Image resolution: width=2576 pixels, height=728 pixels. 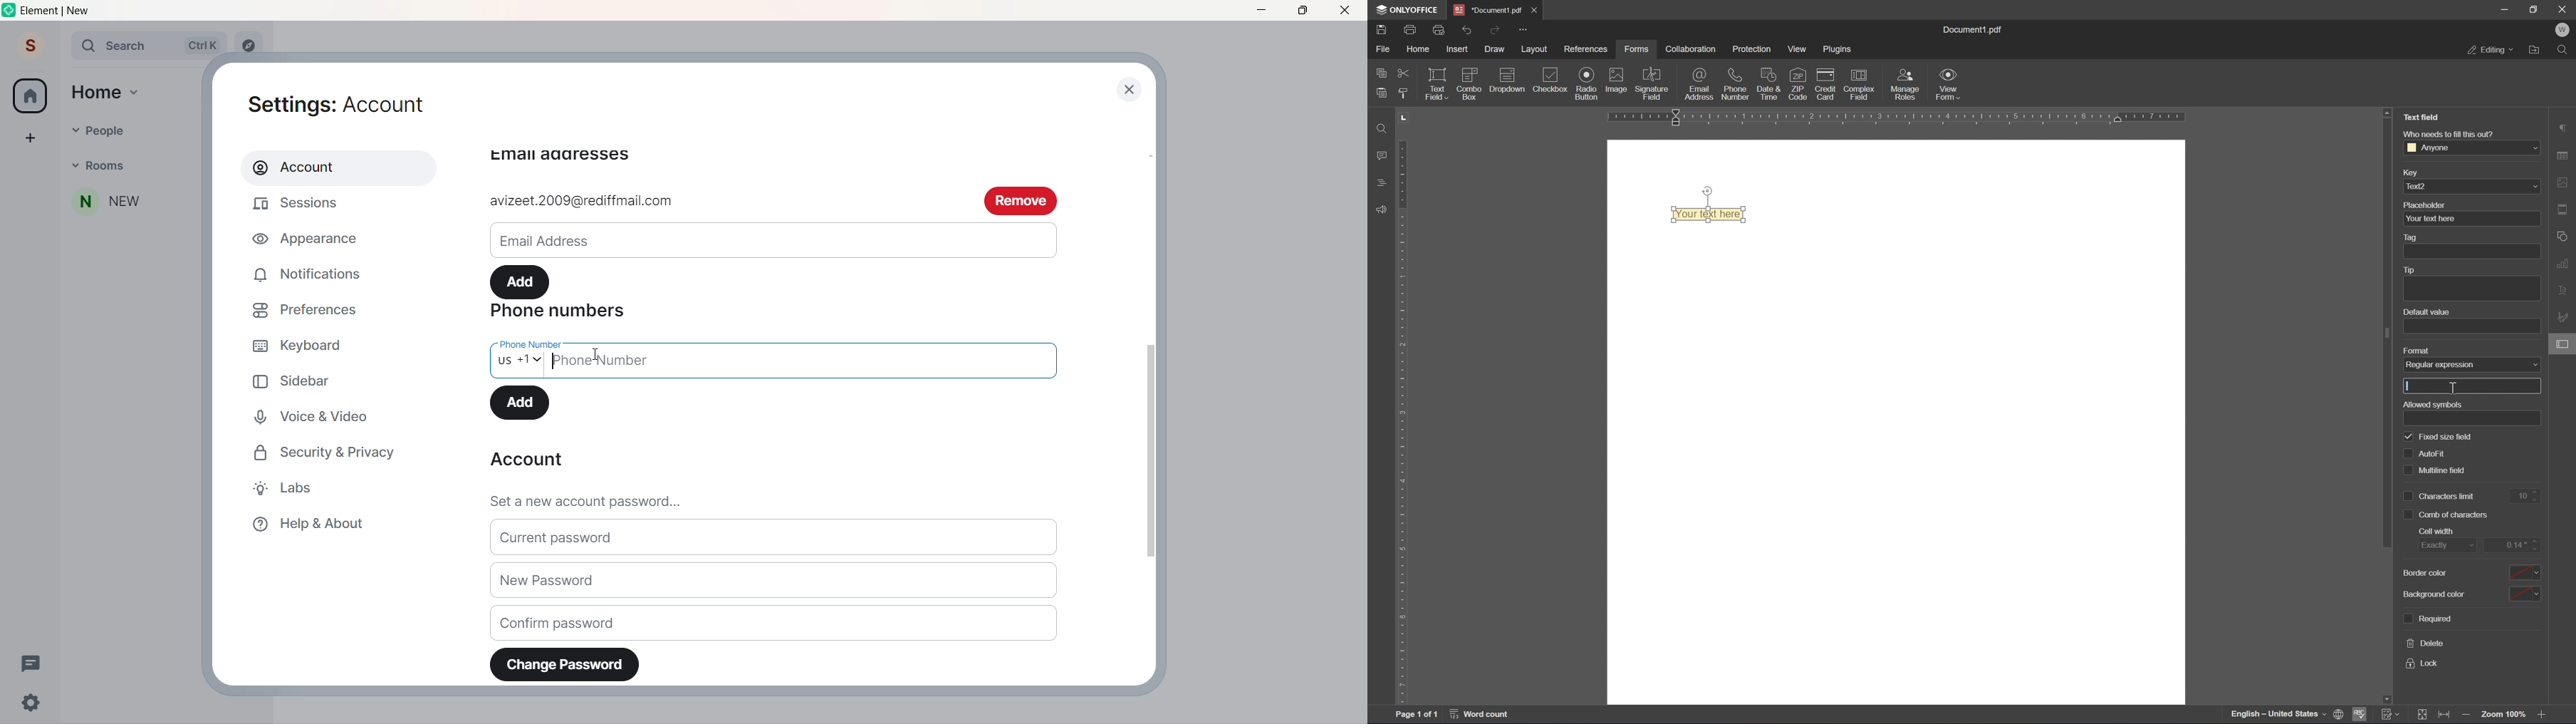 What do you see at coordinates (31, 662) in the screenshot?
I see `Threads` at bounding box center [31, 662].